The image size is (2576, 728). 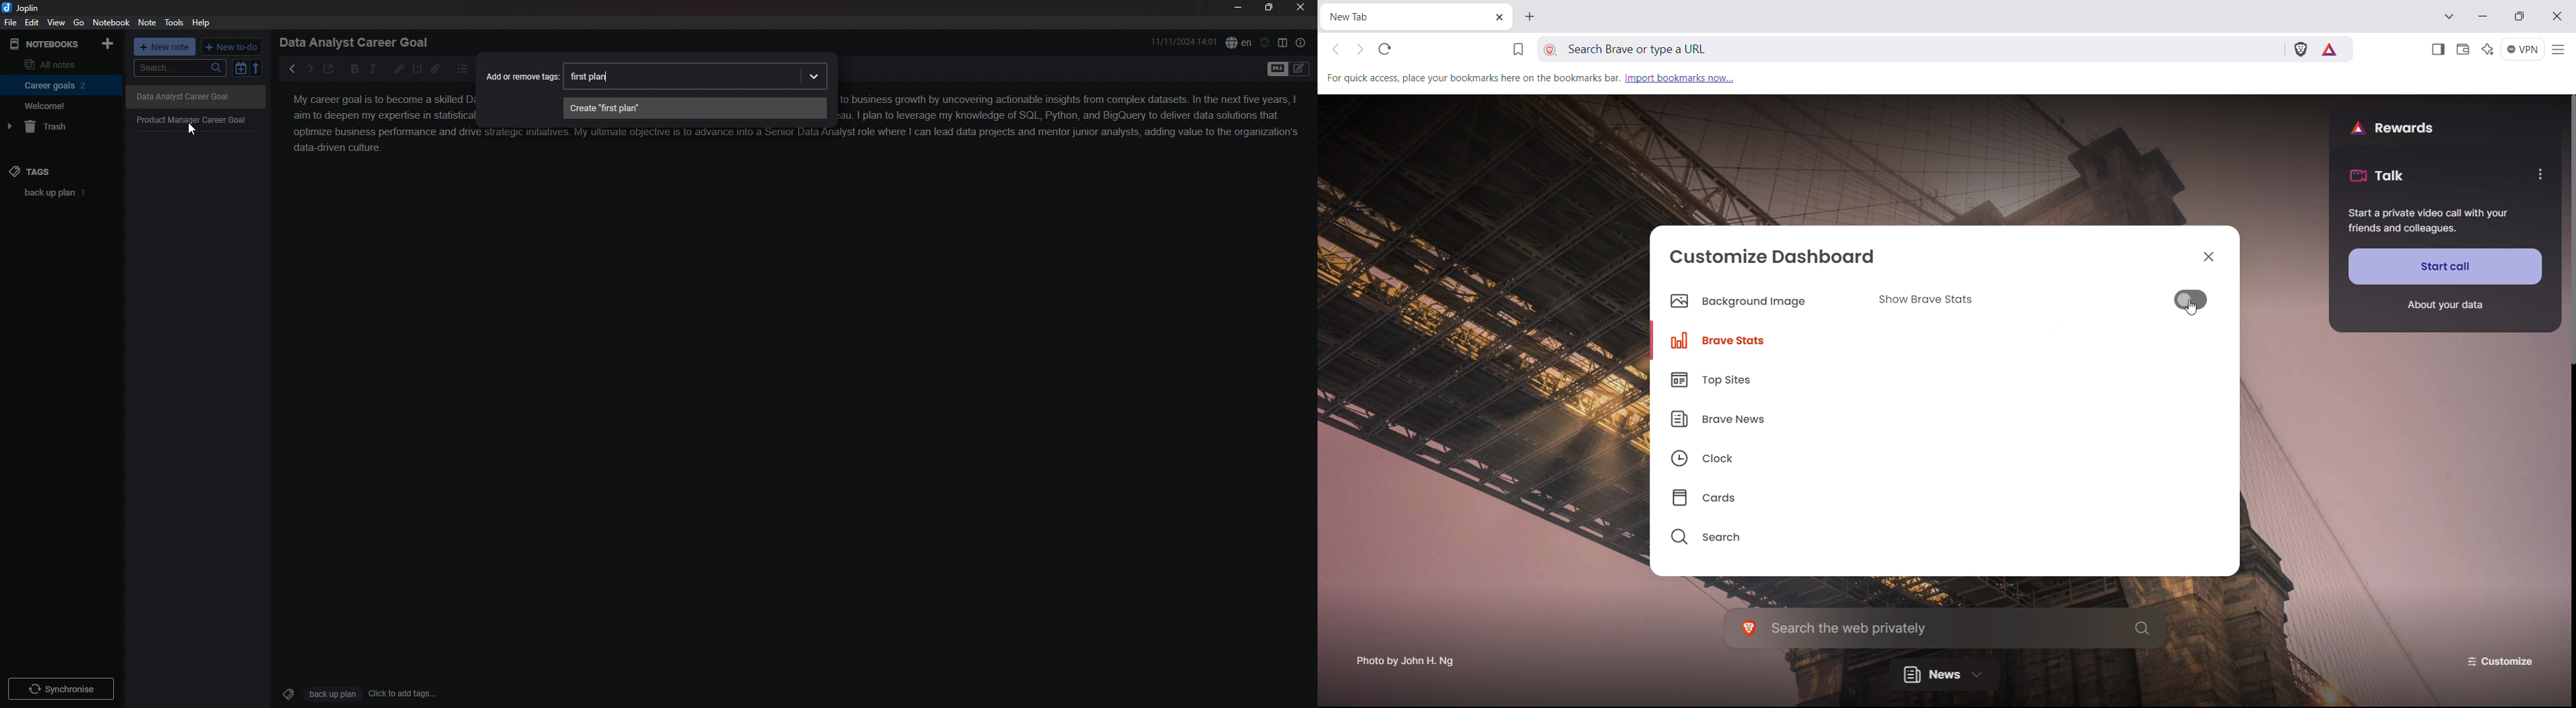 What do you see at coordinates (331, 694) in the screenshot?
I see `Back up plan` at bounding box center [331, 694].